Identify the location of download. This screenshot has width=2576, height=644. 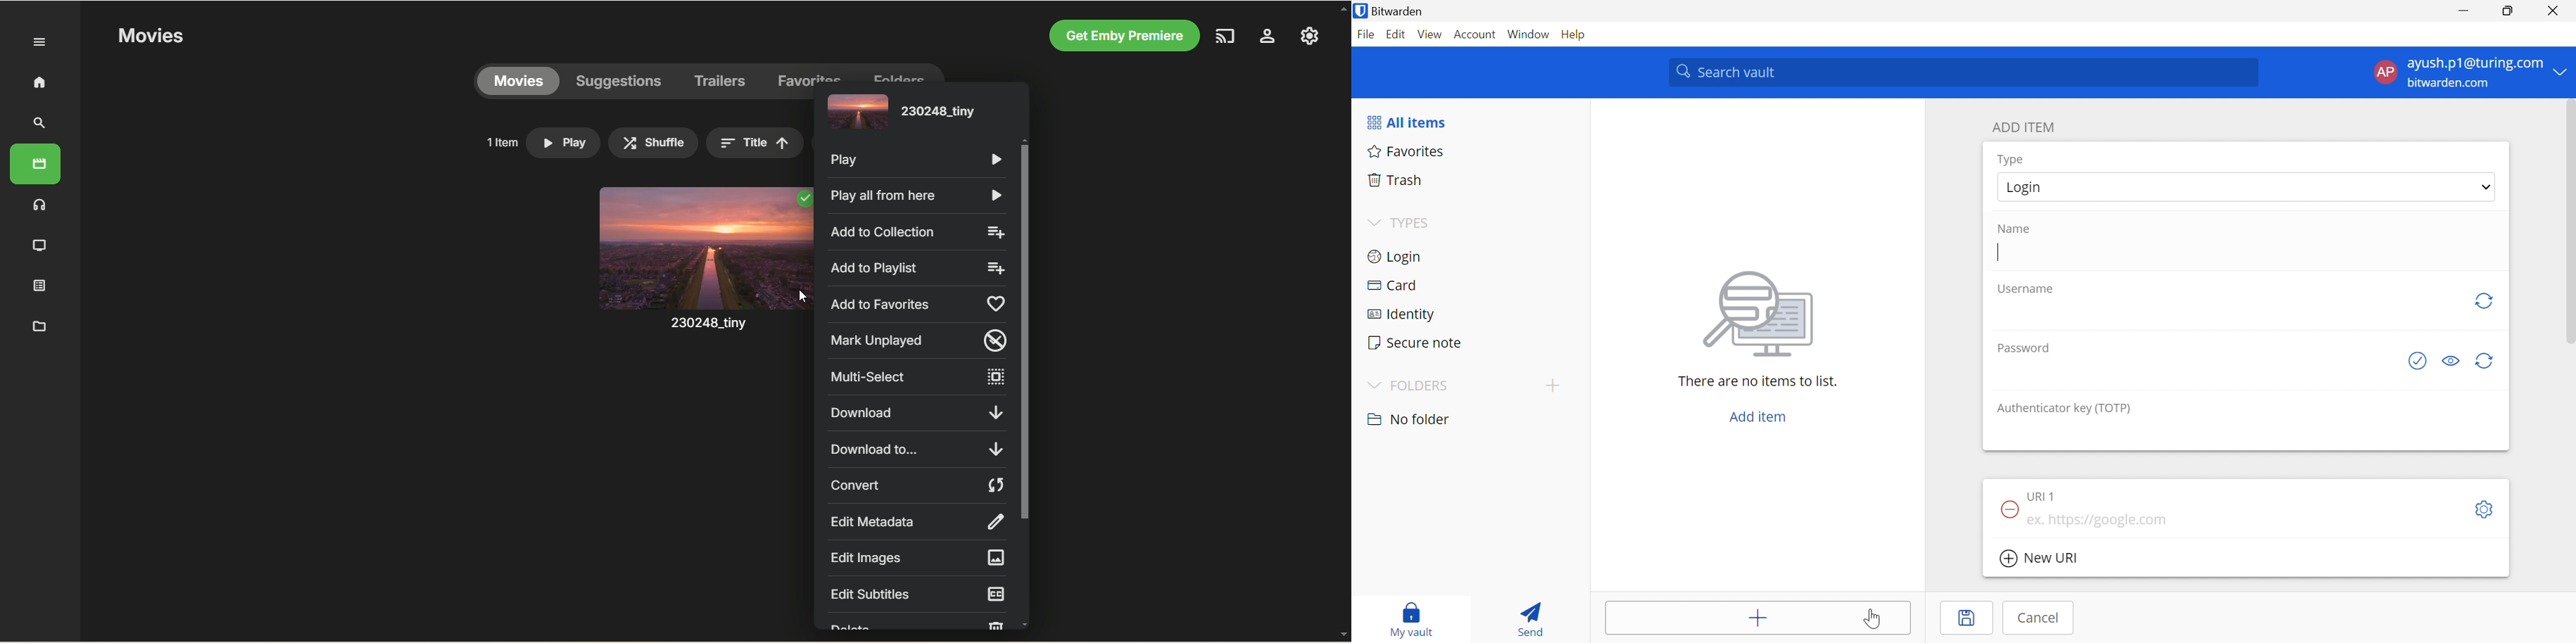
(916, 413).